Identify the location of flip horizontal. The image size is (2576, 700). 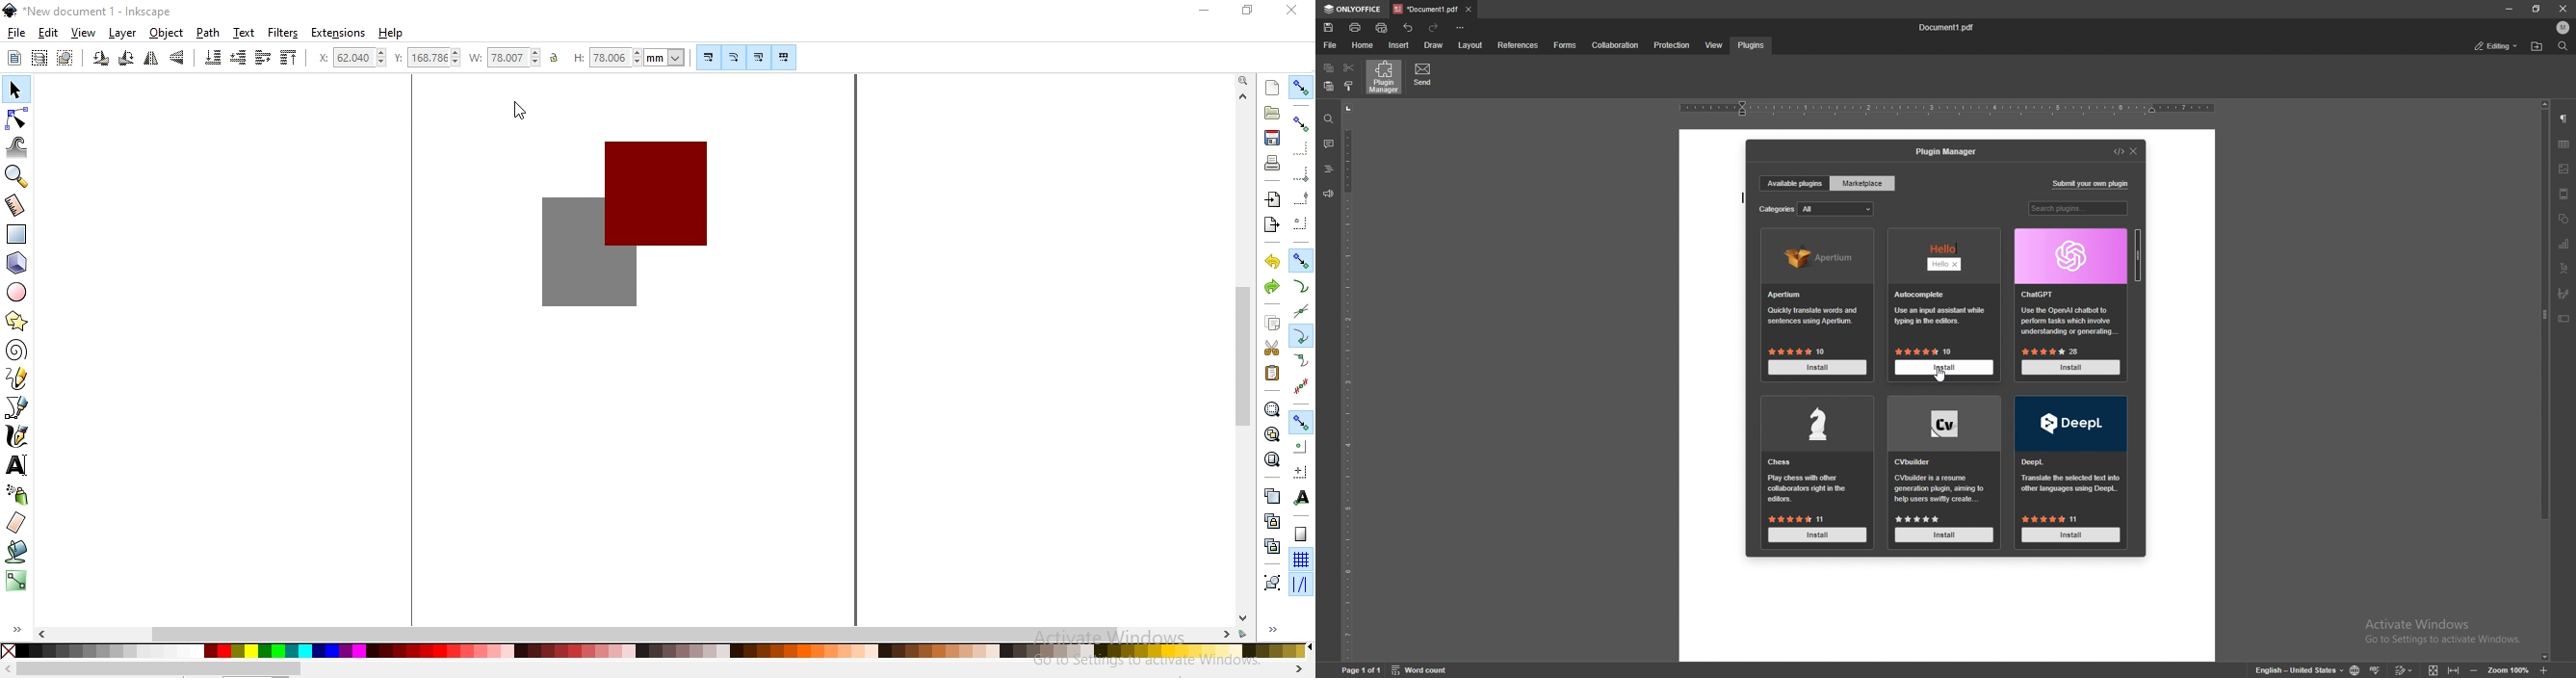
(151, 60).